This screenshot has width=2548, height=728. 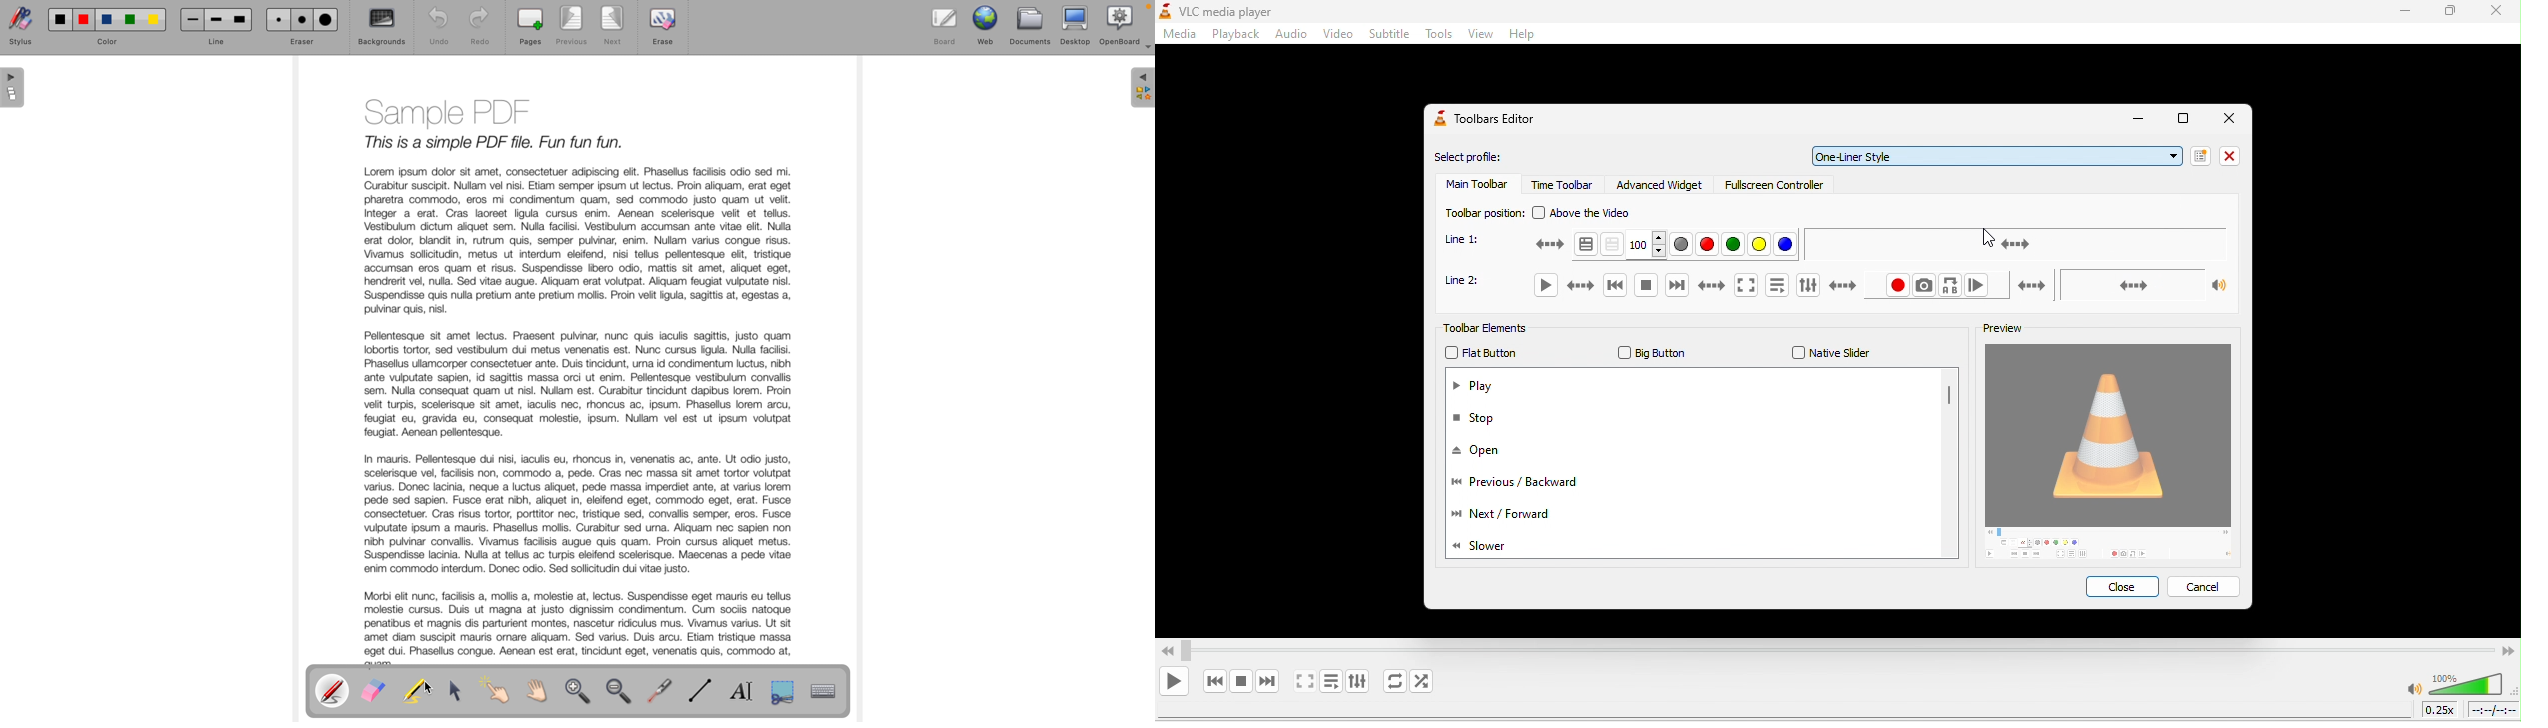 I want to click on audio, so click(x=1292, y=34).